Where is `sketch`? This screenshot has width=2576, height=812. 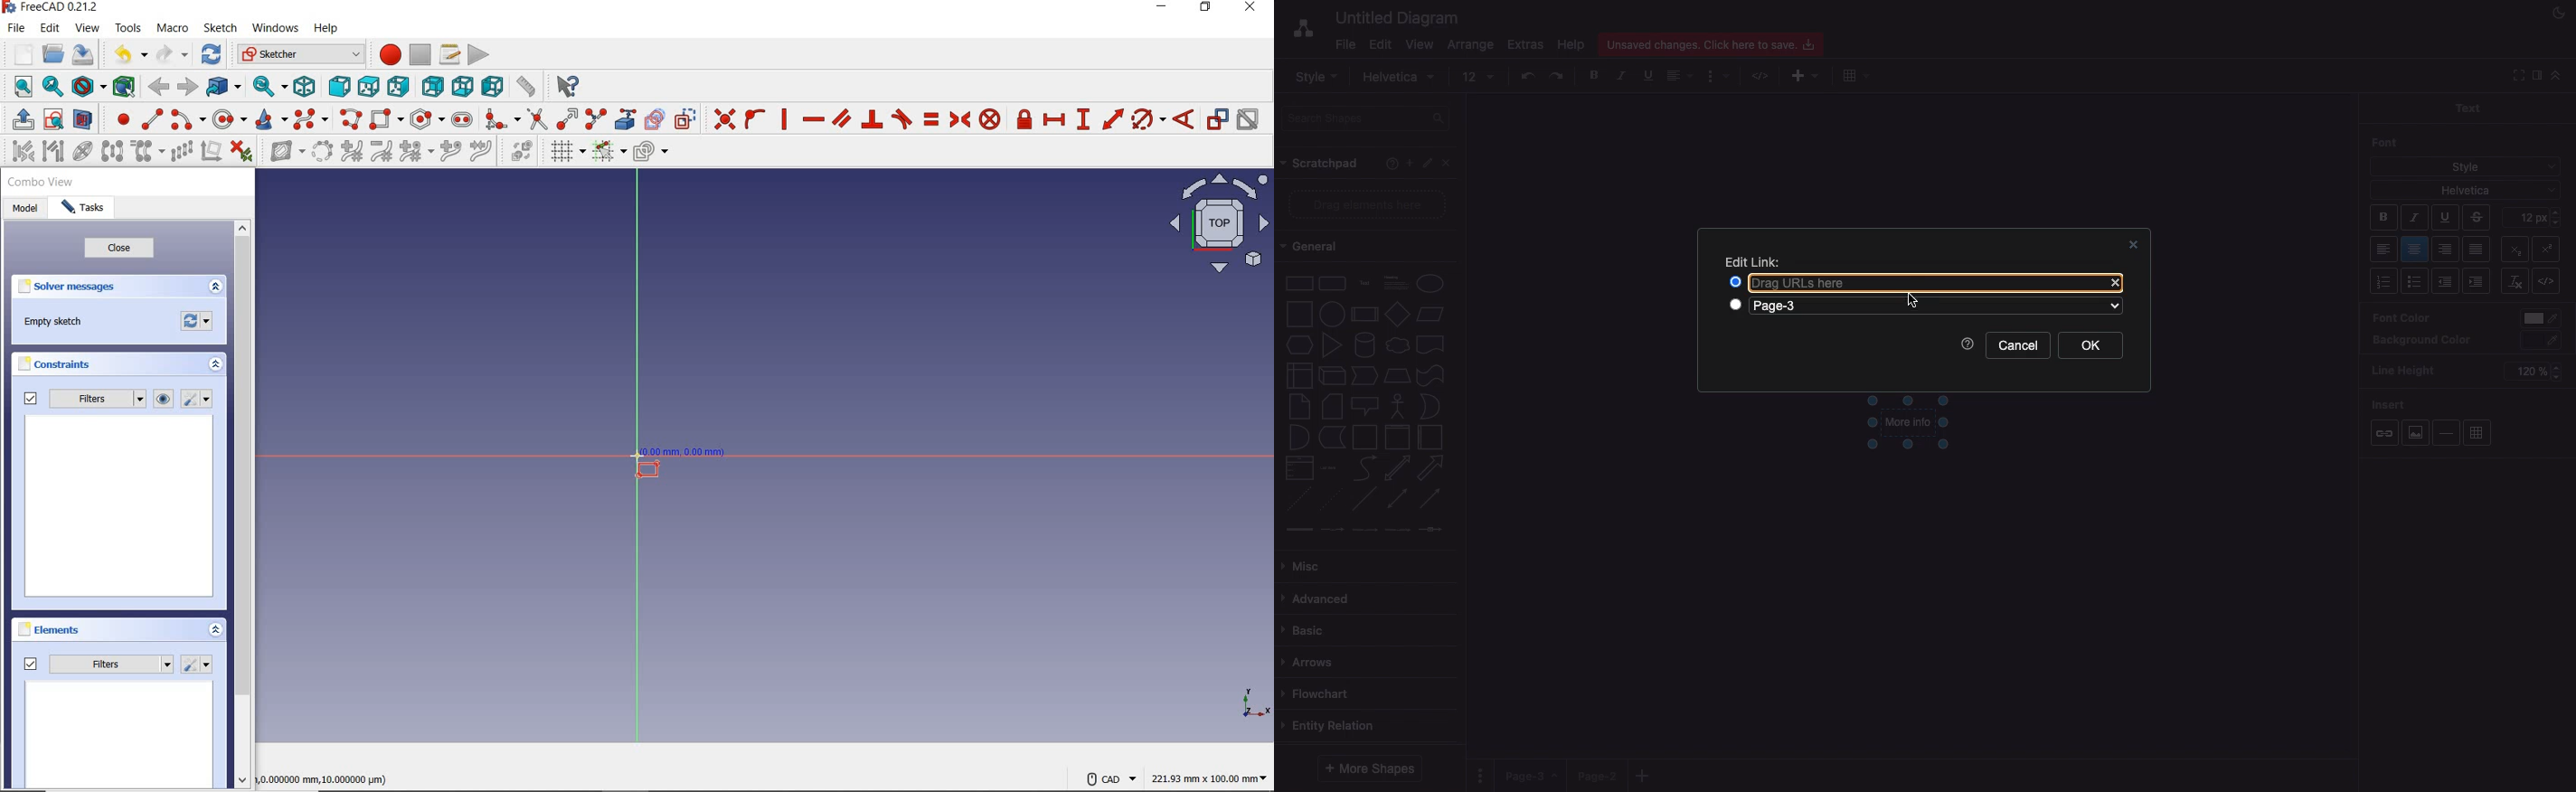 sketch is located at coordinates (222, 28).